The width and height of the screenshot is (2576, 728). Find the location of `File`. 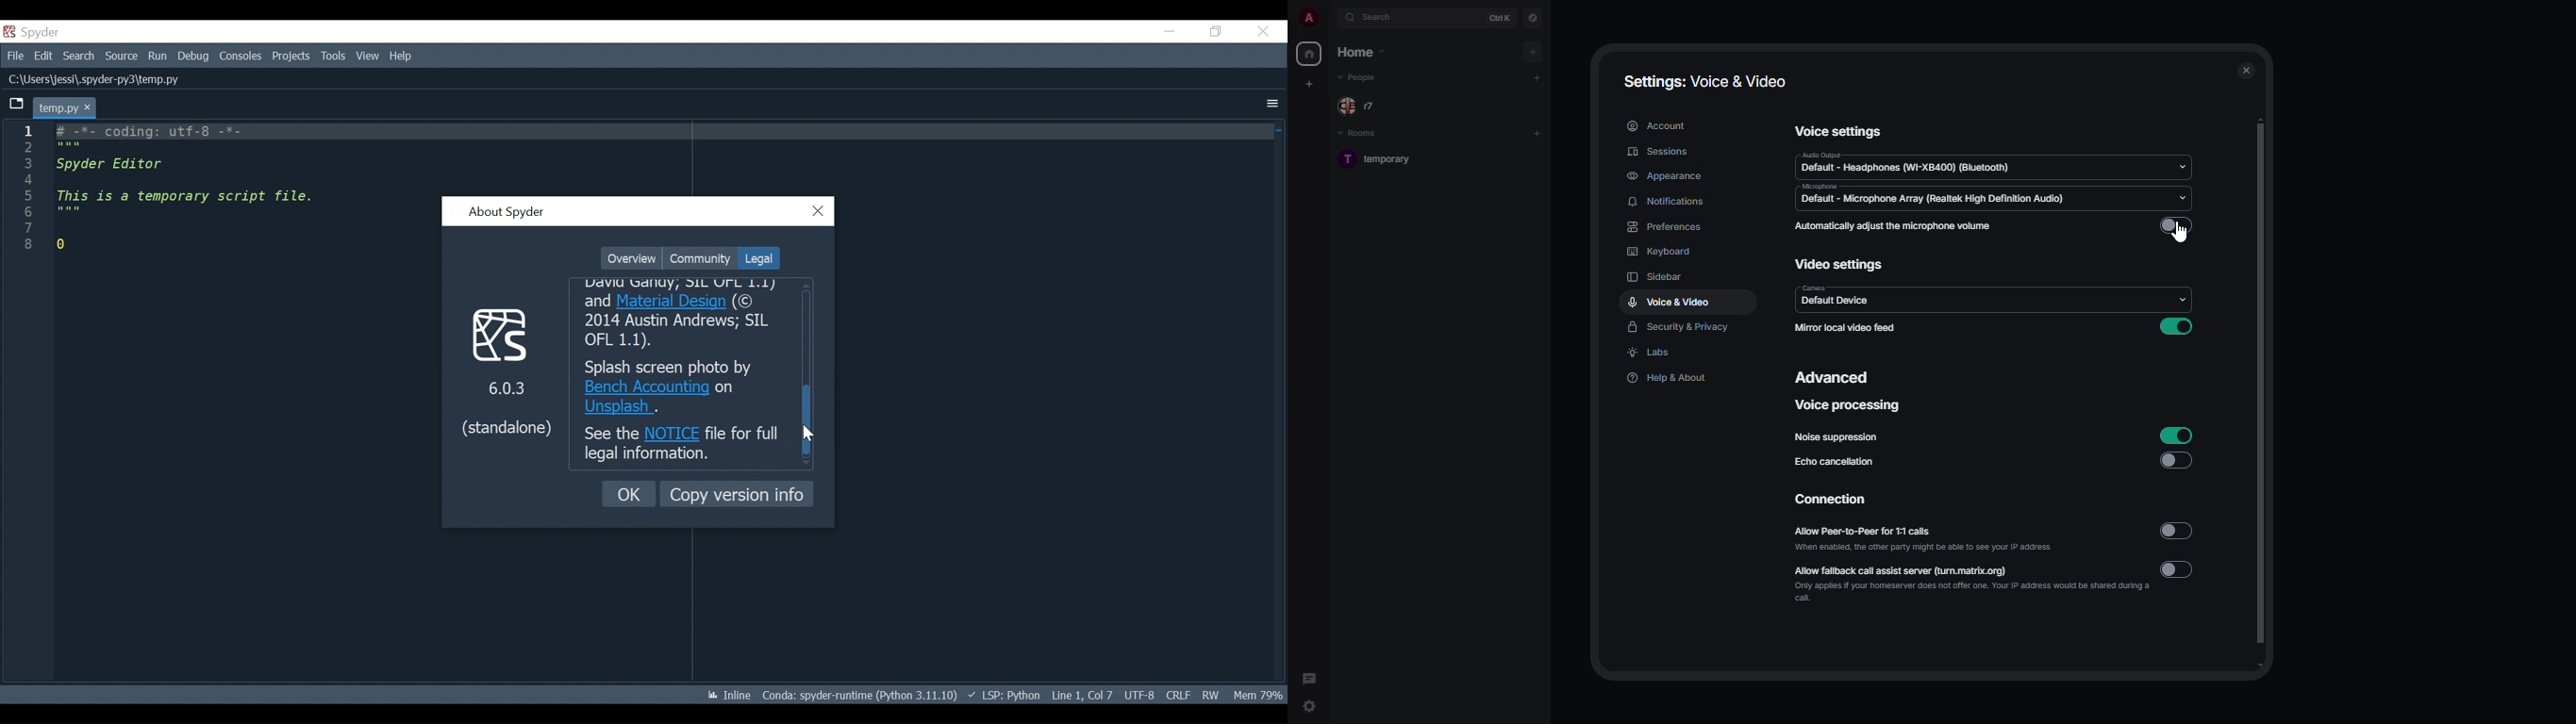

File is located at coordinates (13, 54).